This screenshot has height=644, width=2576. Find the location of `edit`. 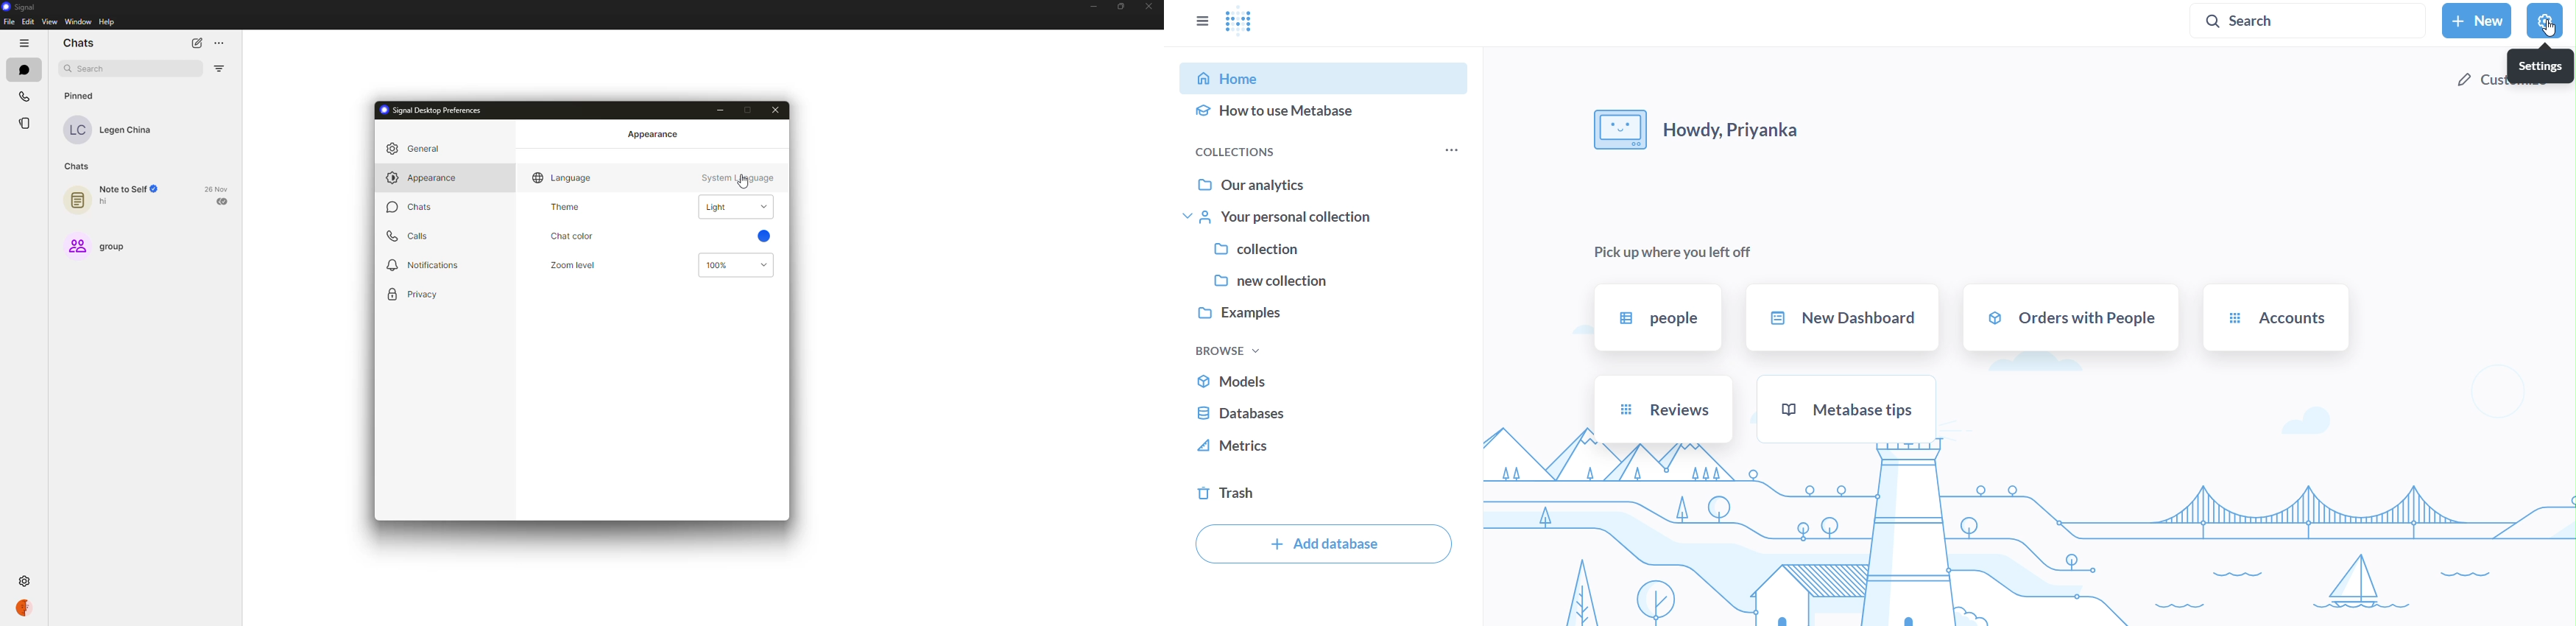

edit is located at coordinates (28, 21).